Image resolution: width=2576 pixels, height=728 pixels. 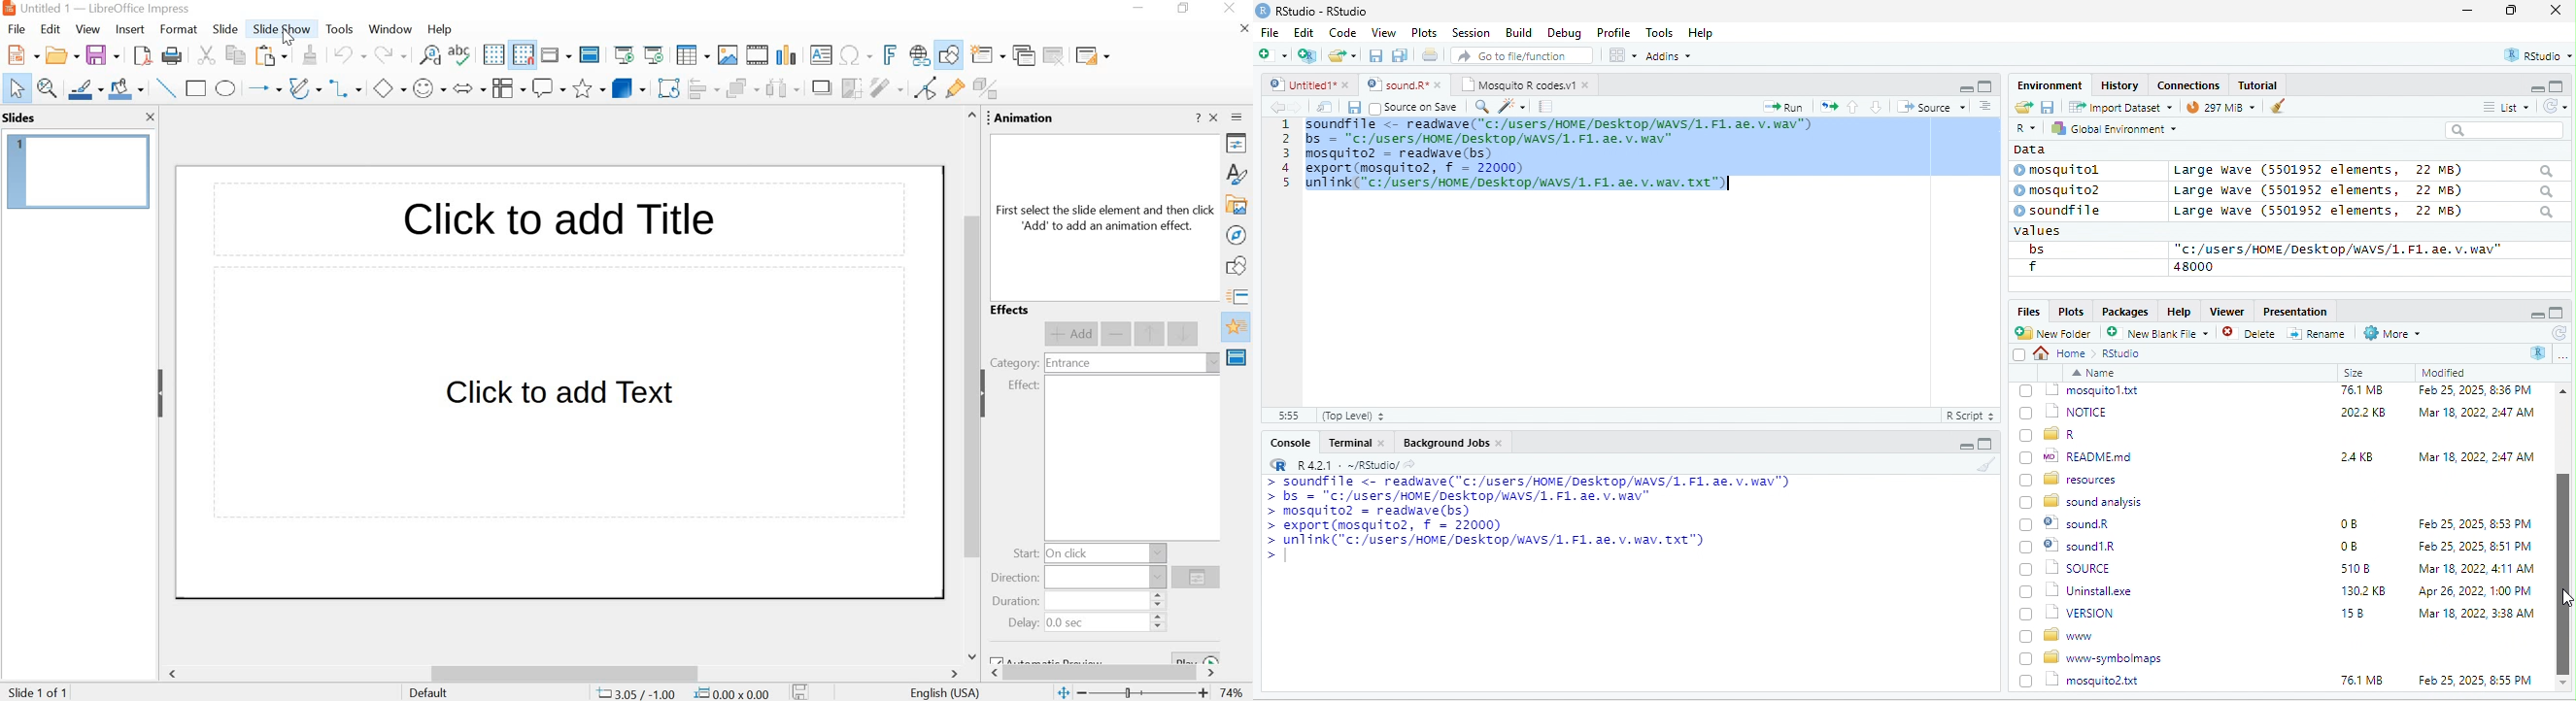 I want to click on Mar 18, 2022, 4:11 AM, so click(x=2475, y=661).